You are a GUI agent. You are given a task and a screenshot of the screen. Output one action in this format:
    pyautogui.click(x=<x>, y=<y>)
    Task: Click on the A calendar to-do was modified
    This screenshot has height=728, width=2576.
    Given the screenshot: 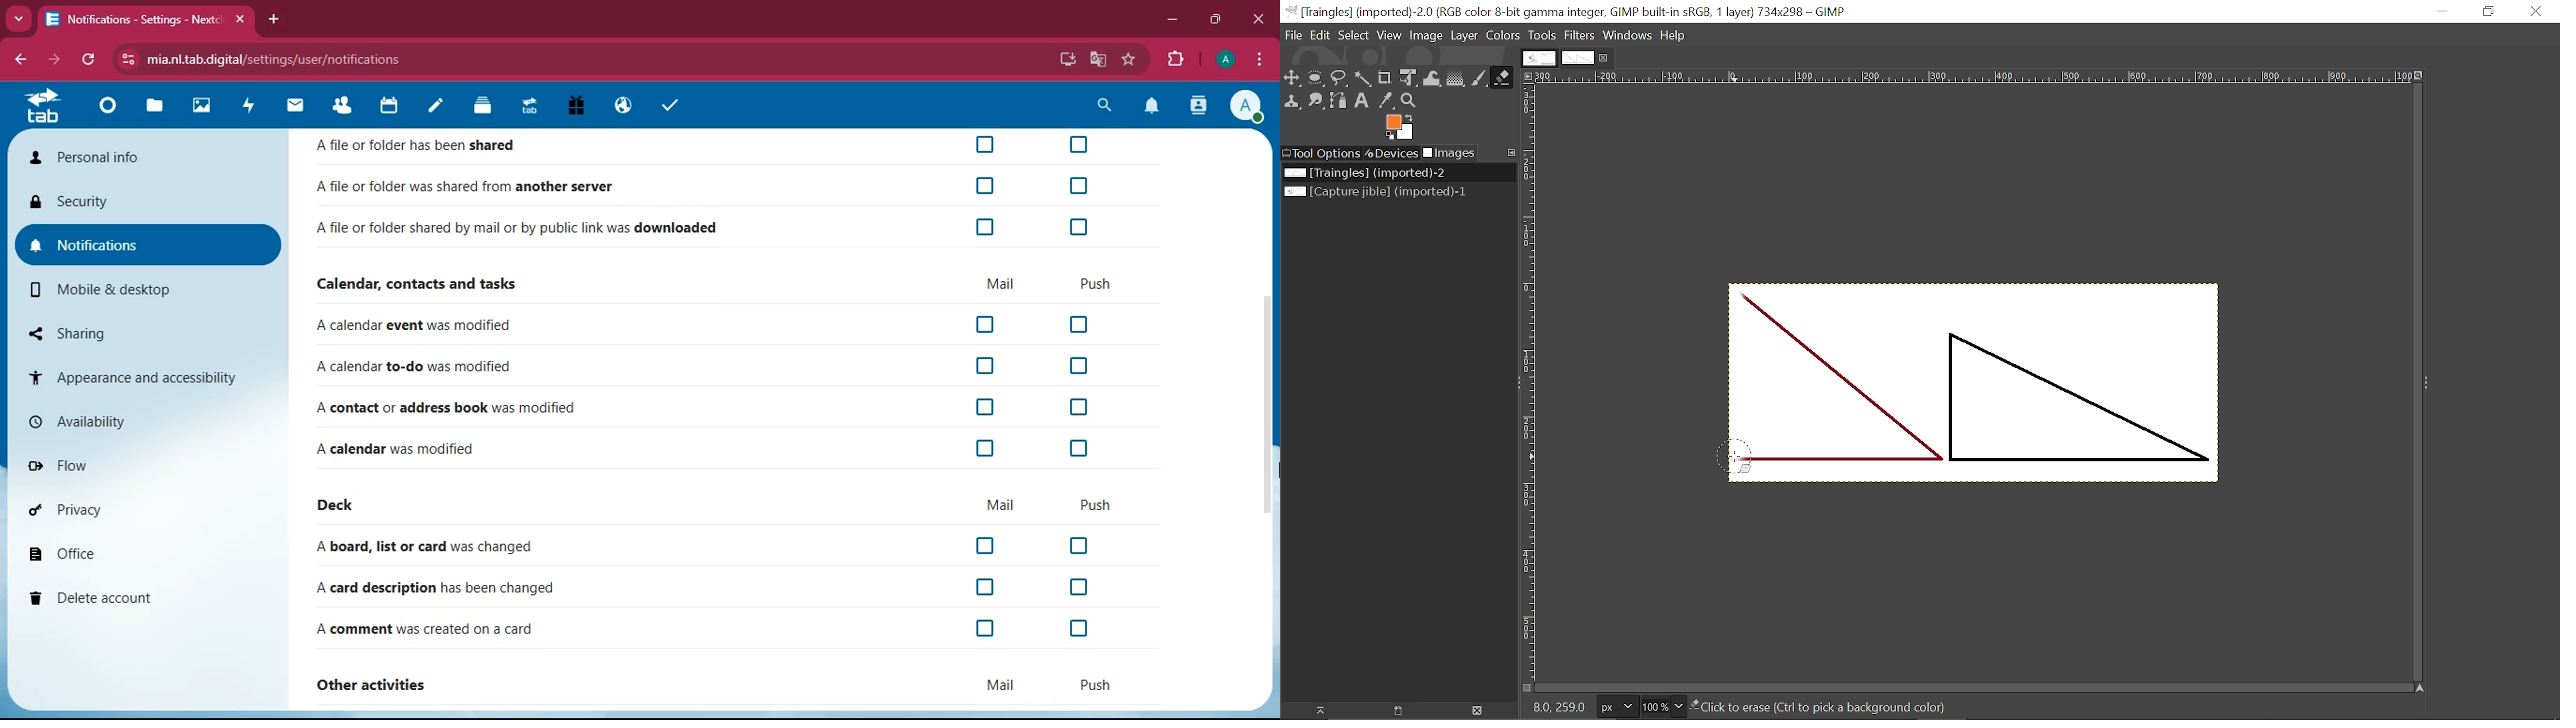 What is the action you would take?
    pyautogui.click(x=430, y=368)
    